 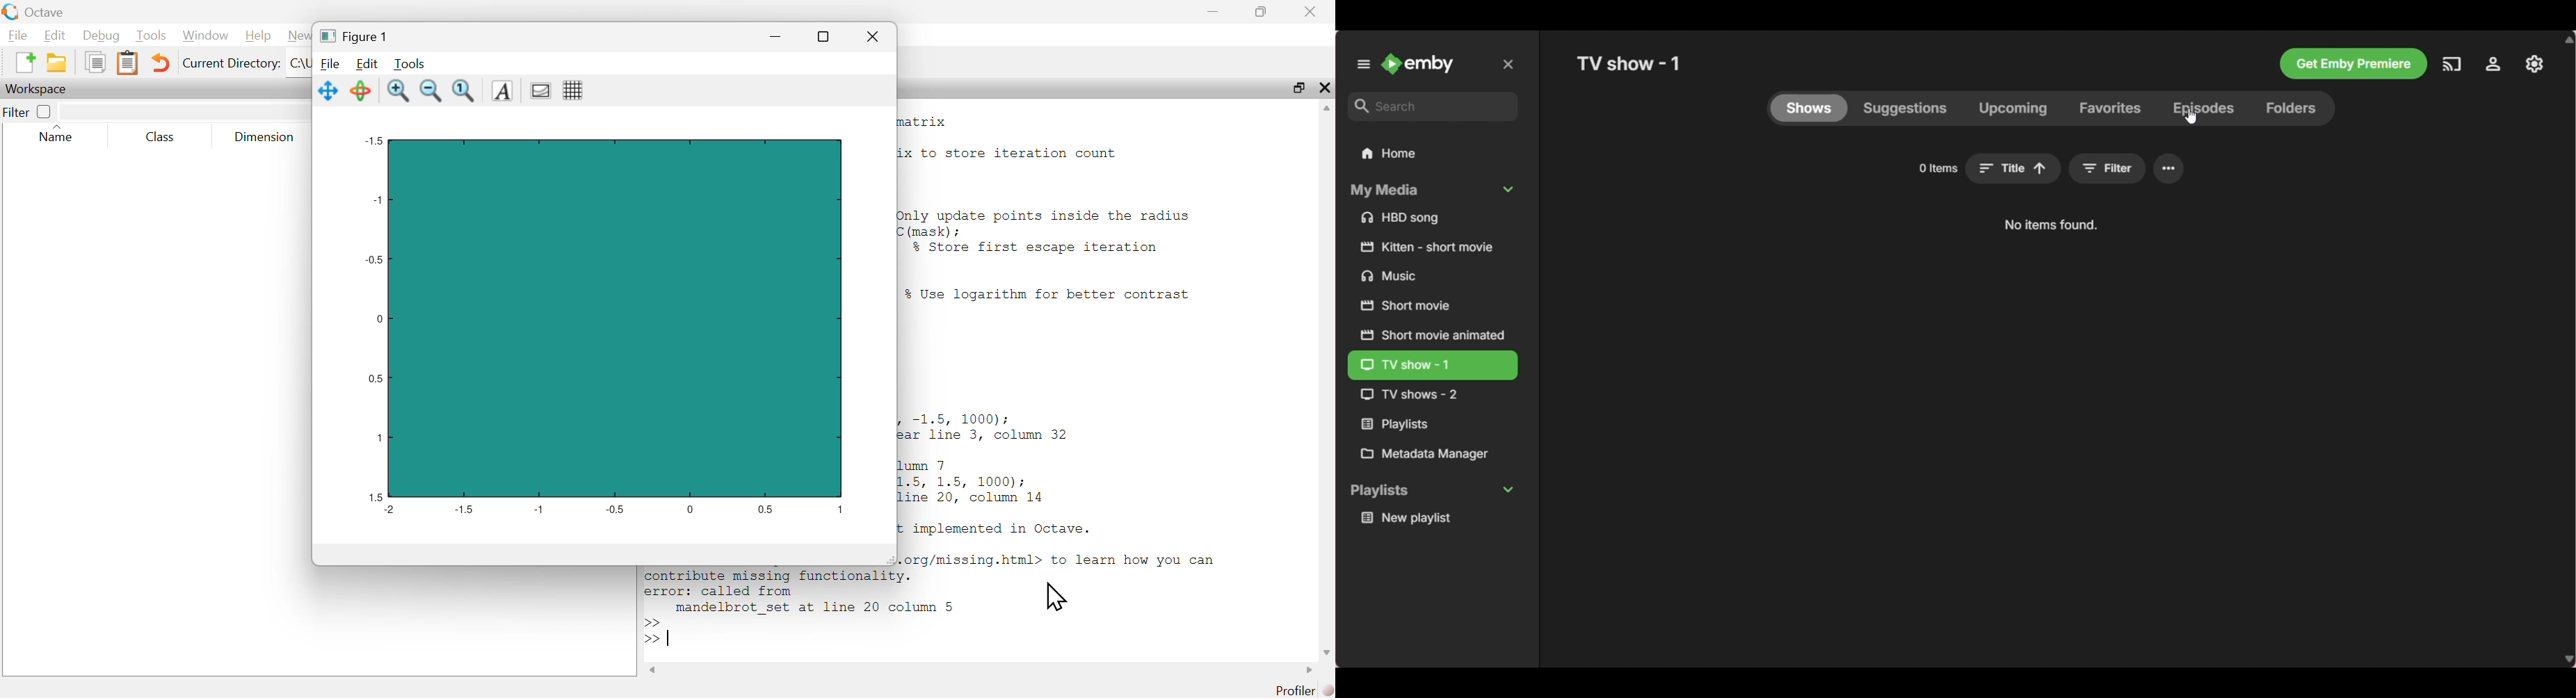 What do you see at coordinates (465, 92) in the screenshot?
I see `automatic limits for current` at bounding box center [465, 92].